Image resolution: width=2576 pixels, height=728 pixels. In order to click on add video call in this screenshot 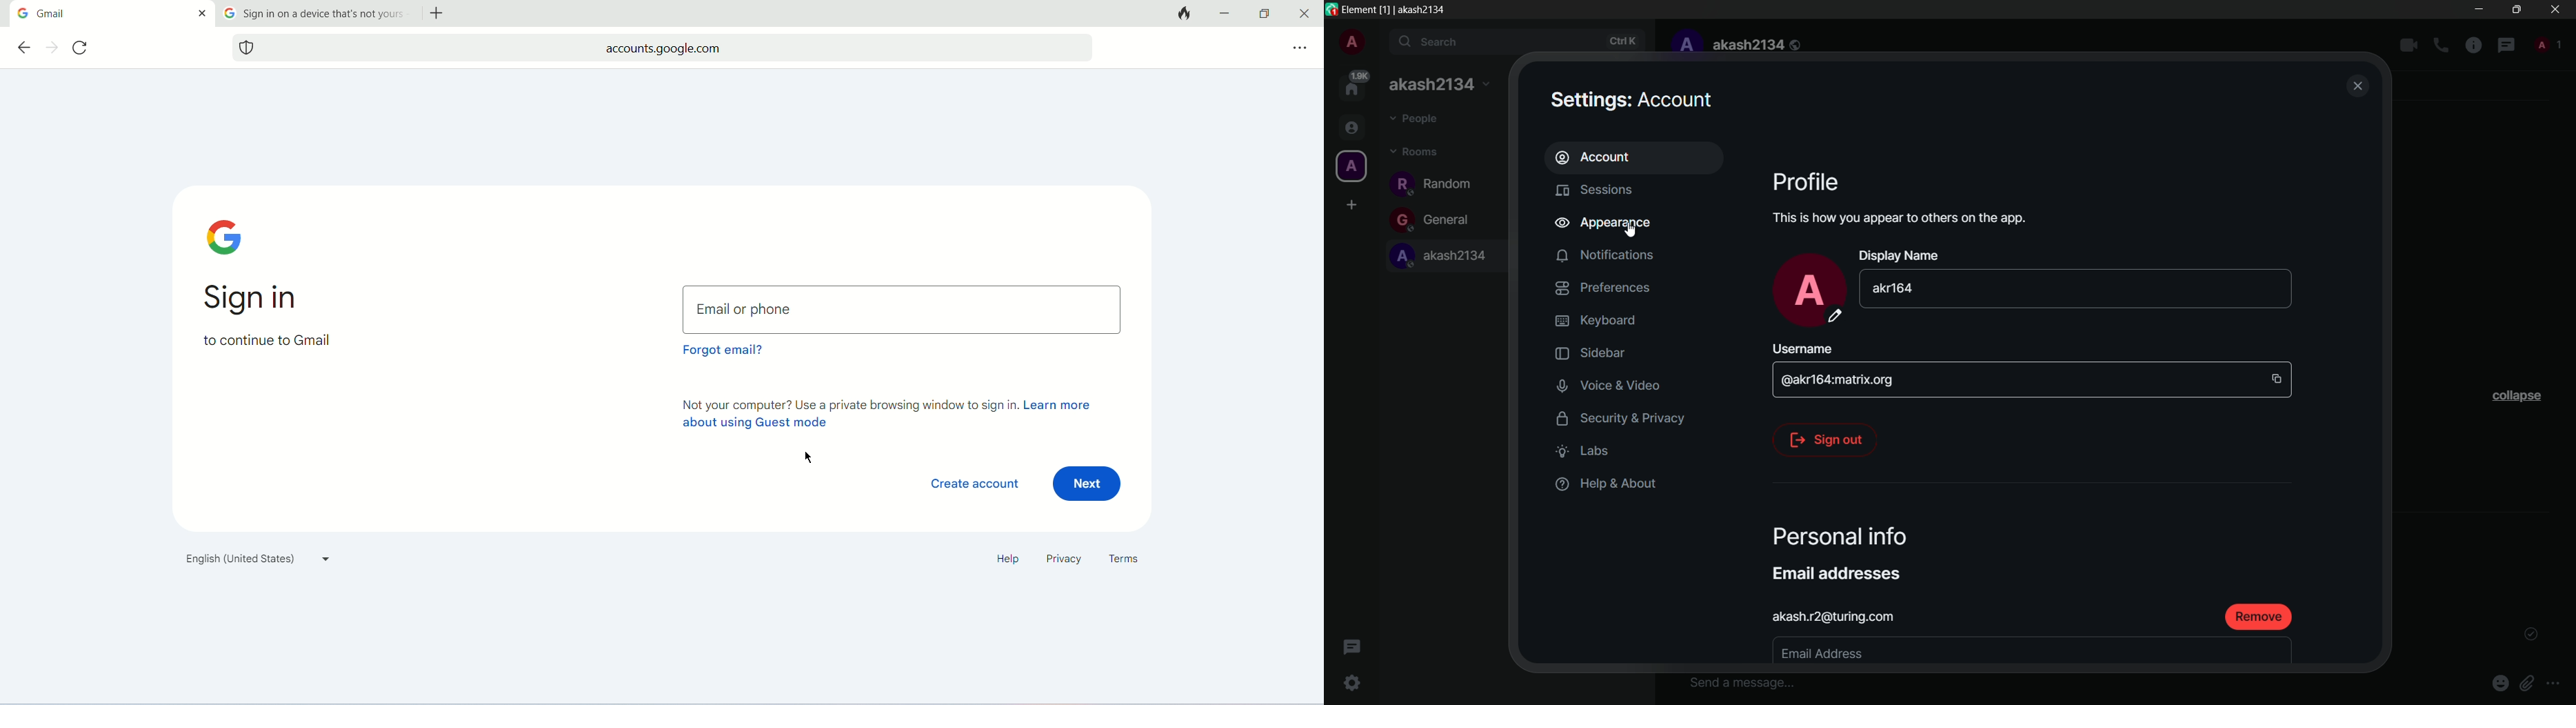, I will do `click(2409, 45)`.